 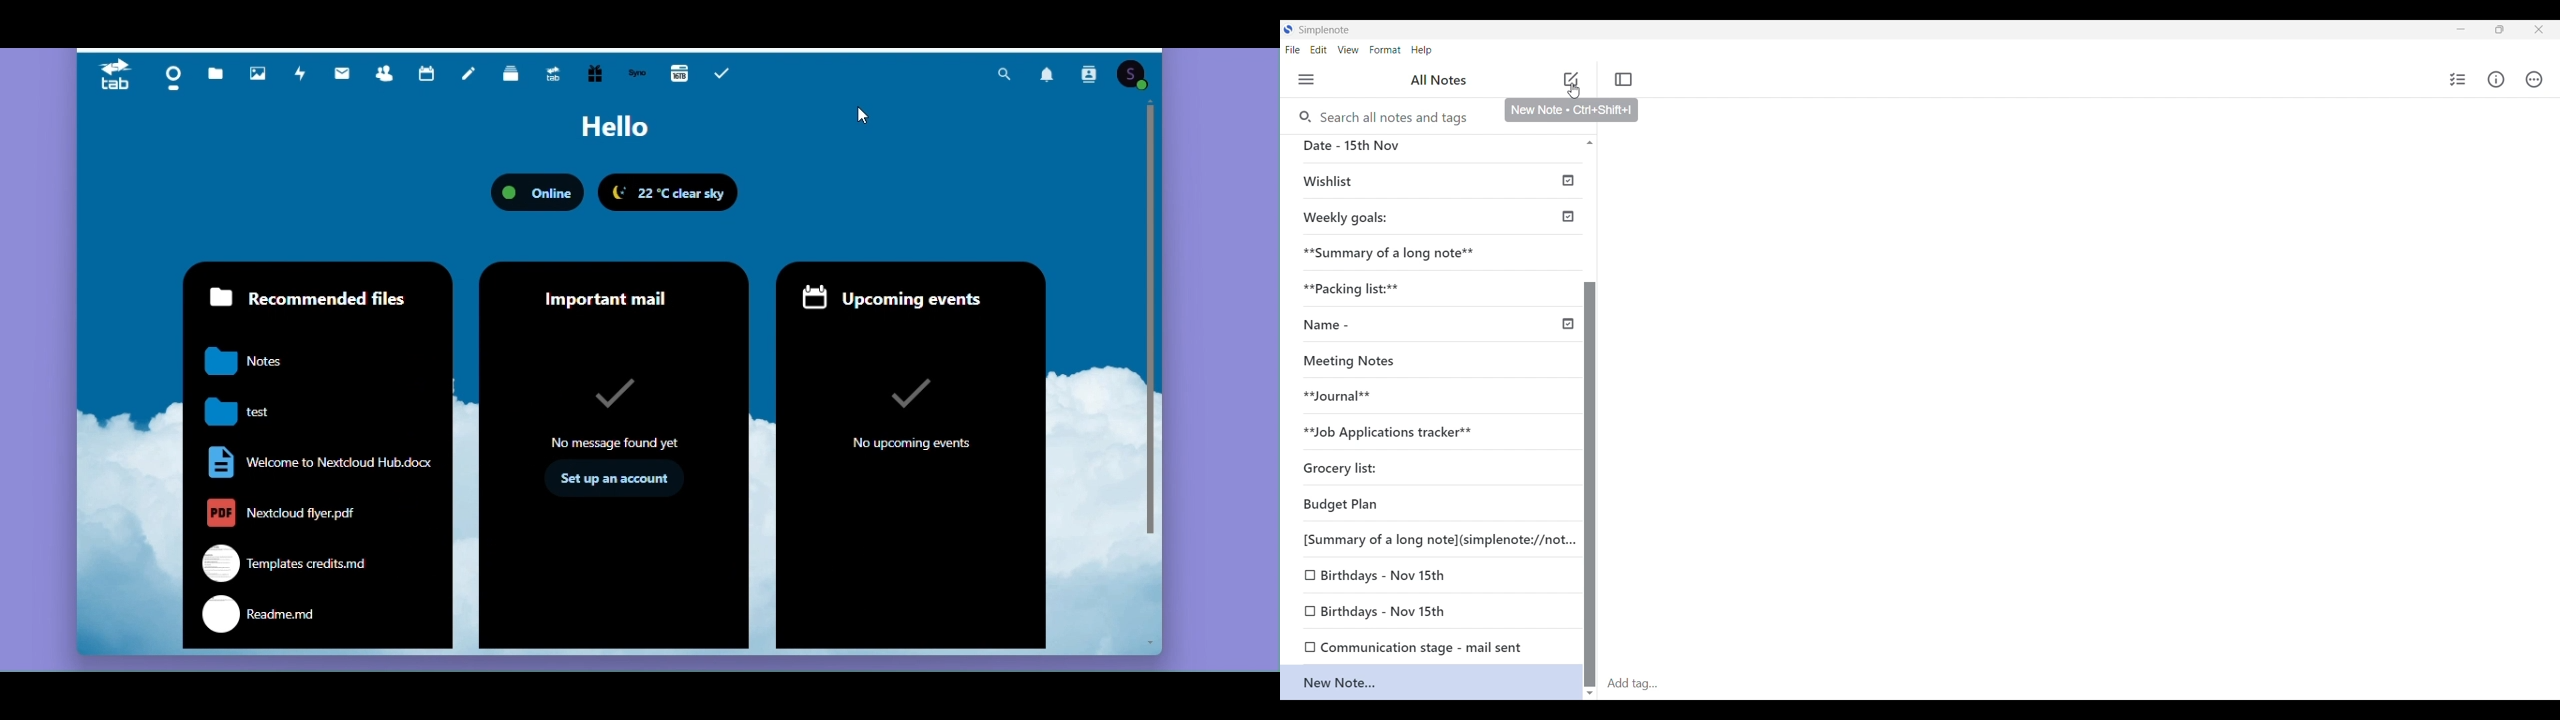 I want to click on Check icon indicates published notes, so click(x=1568, y=252).